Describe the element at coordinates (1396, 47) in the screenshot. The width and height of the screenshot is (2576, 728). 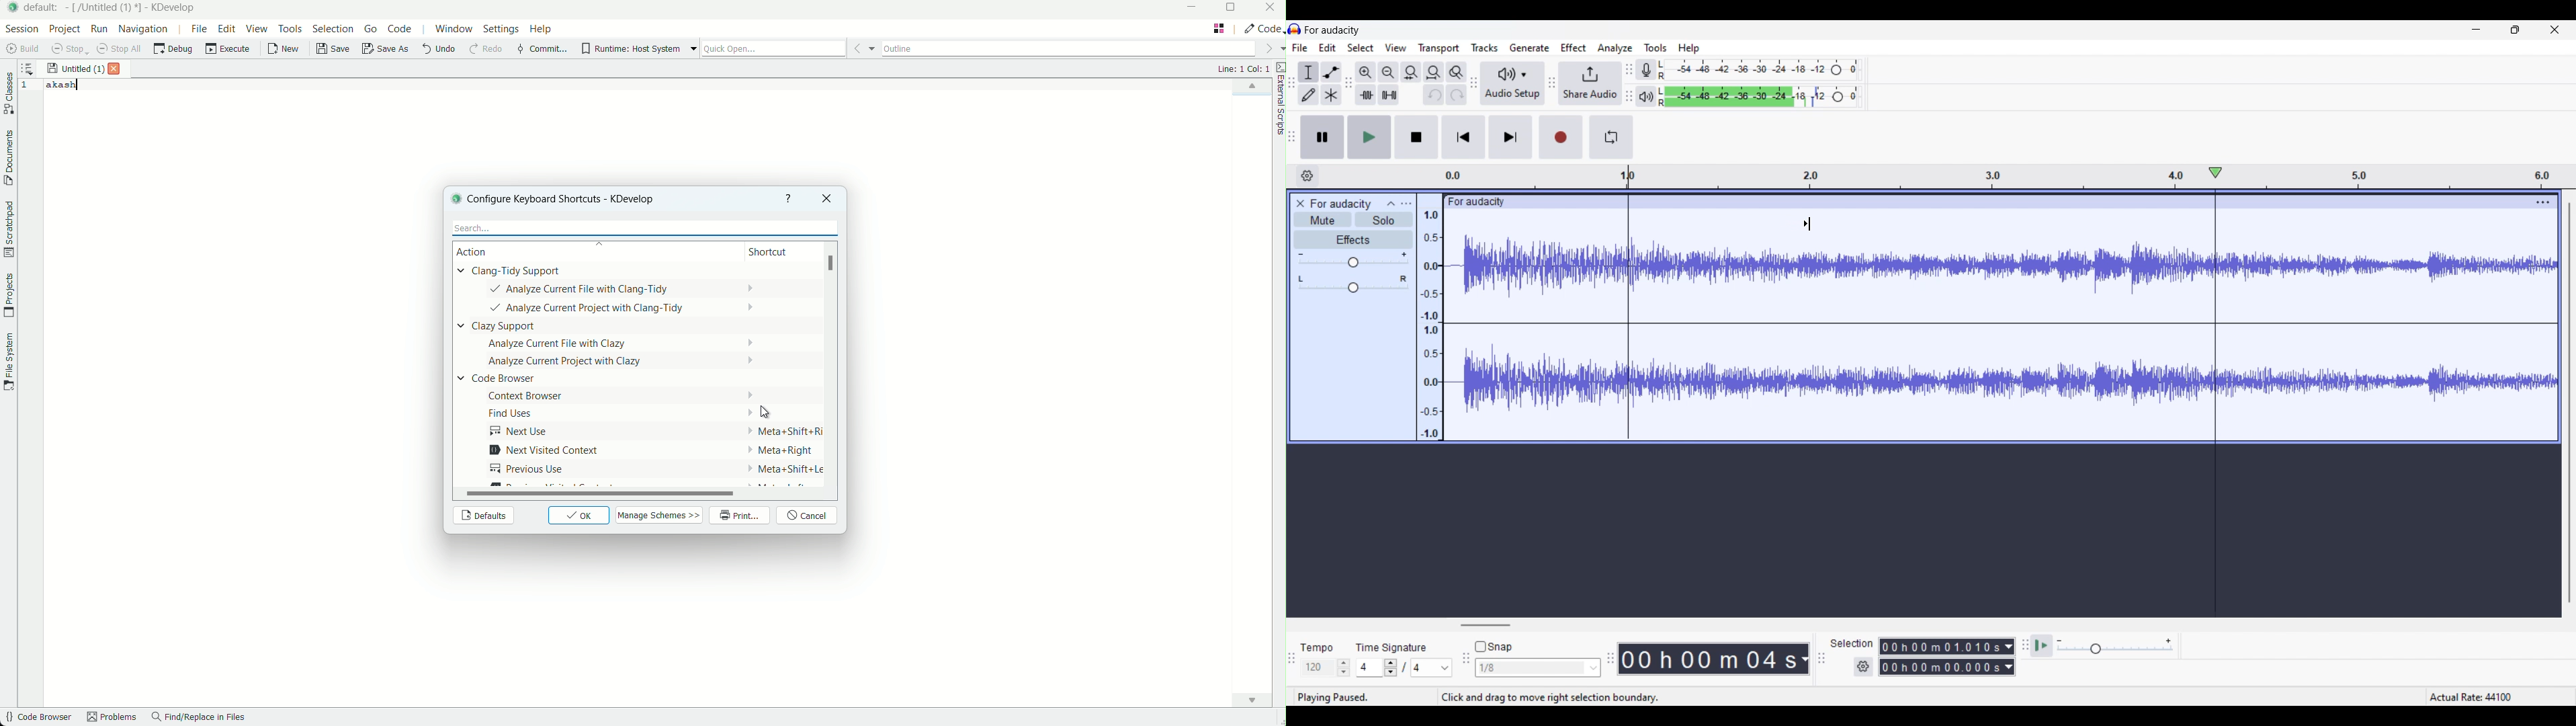
I see `View menu` at that location.